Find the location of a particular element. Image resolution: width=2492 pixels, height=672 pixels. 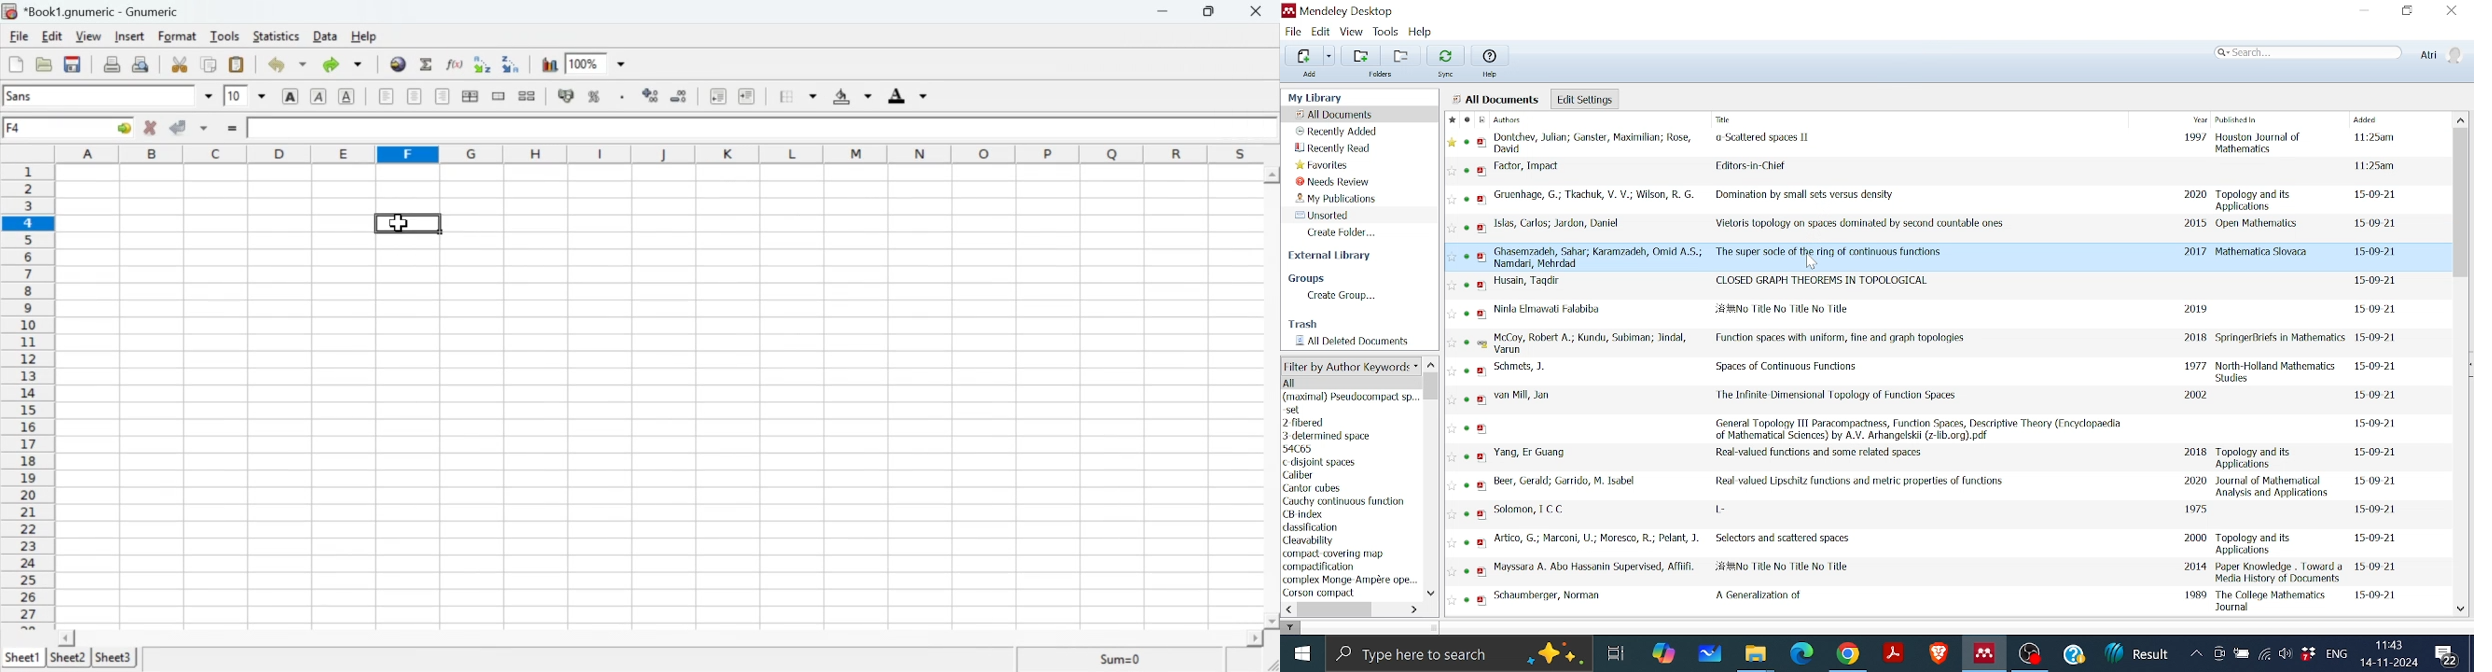

Font Size is located at coordinates (234, 96).